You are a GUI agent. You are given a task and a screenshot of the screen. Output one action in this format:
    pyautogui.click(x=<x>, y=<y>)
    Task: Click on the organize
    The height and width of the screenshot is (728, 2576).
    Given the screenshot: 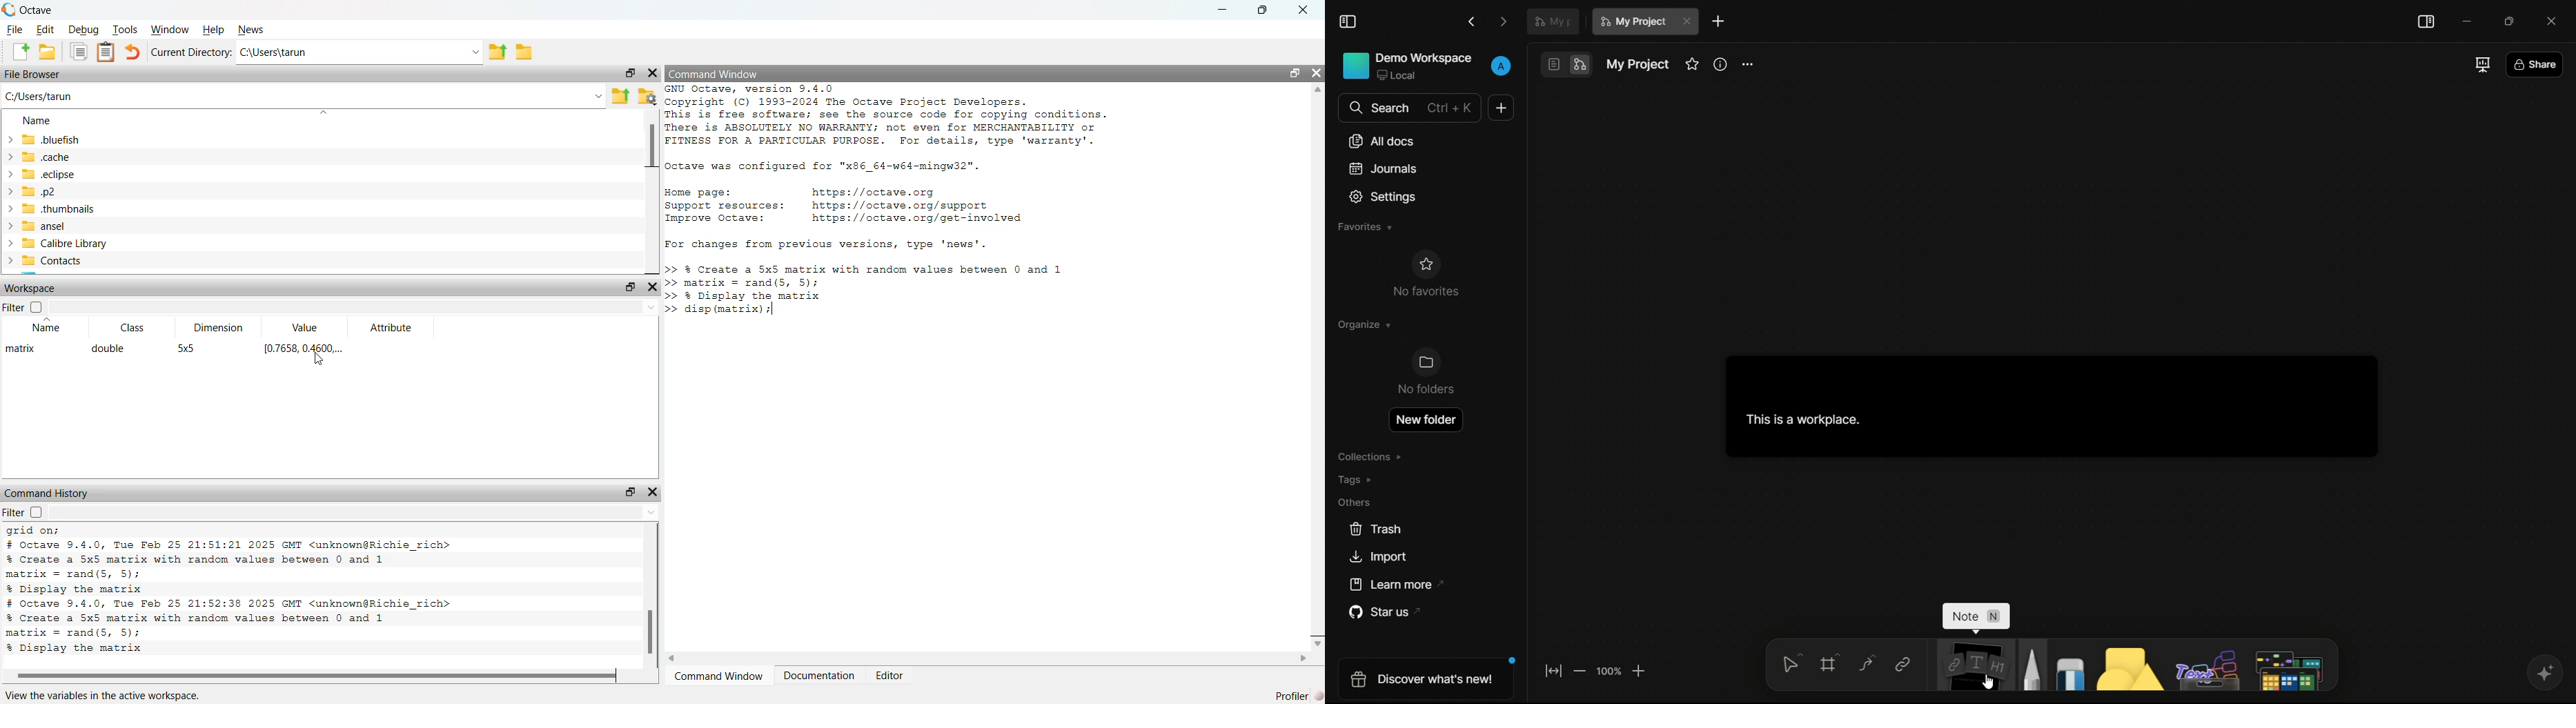 What is the action you would take?
    pyautogui.click(x=1365, y=323)
    